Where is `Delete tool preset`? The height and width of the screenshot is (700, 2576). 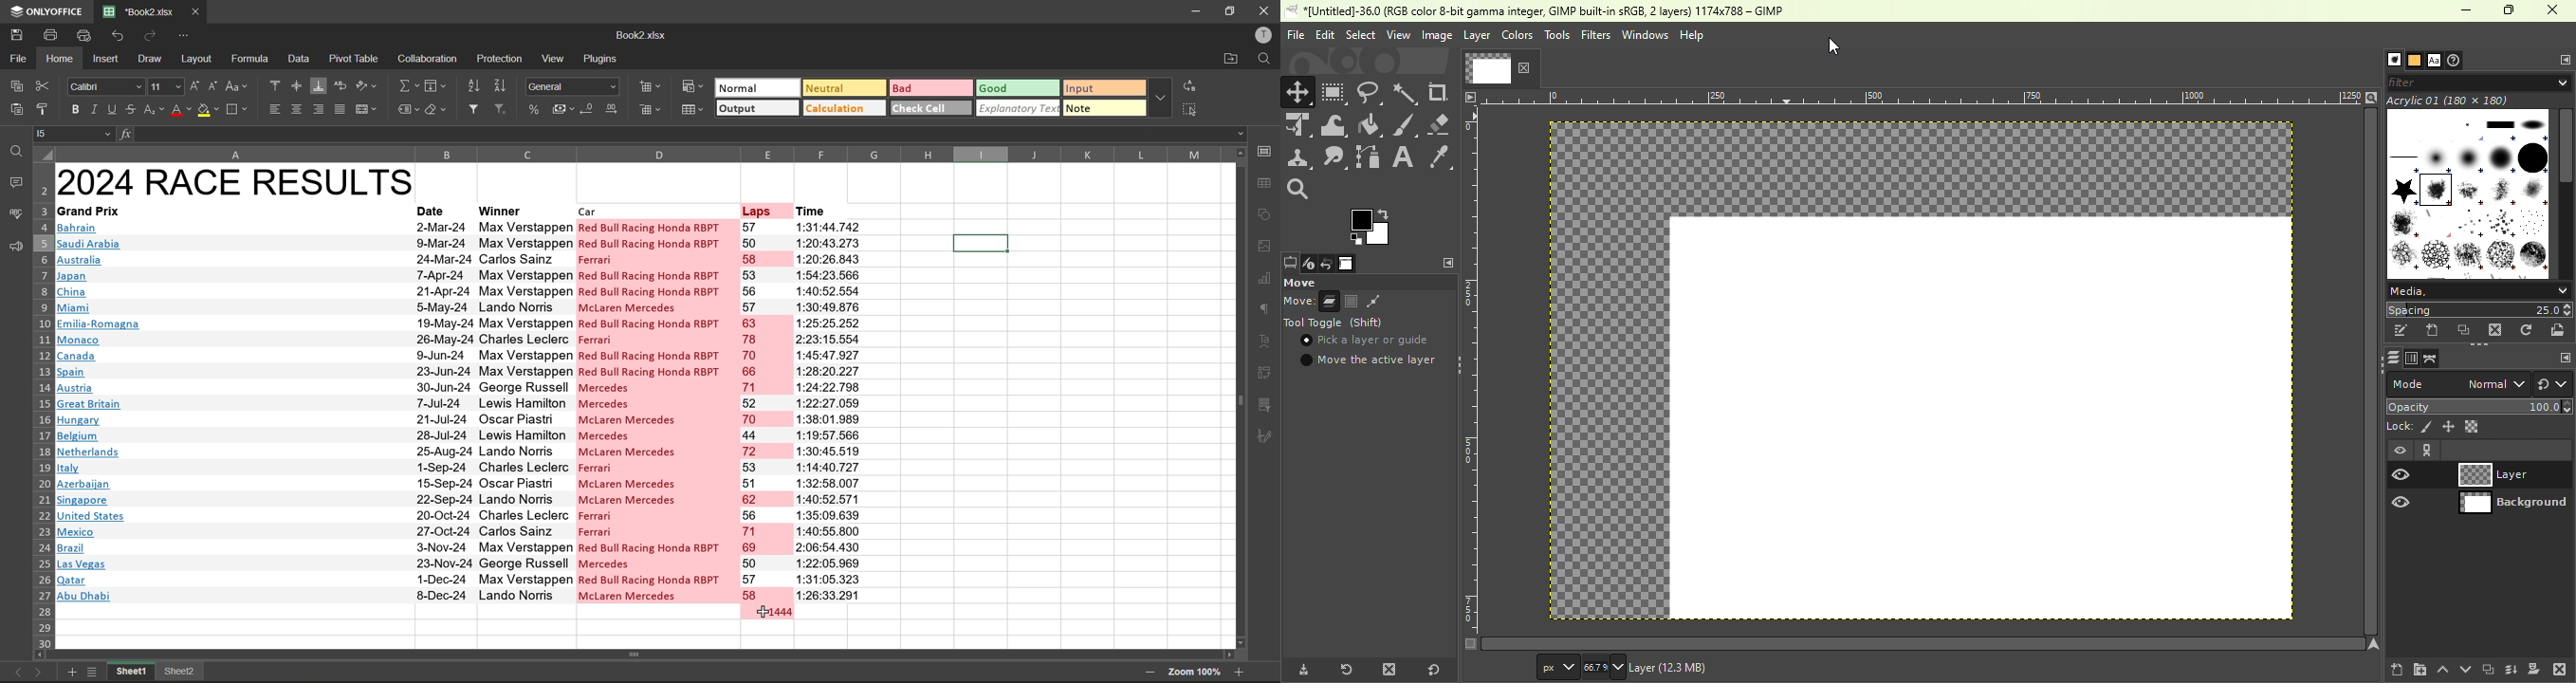
Delete tool preset is located at coordinates (1389, 668).